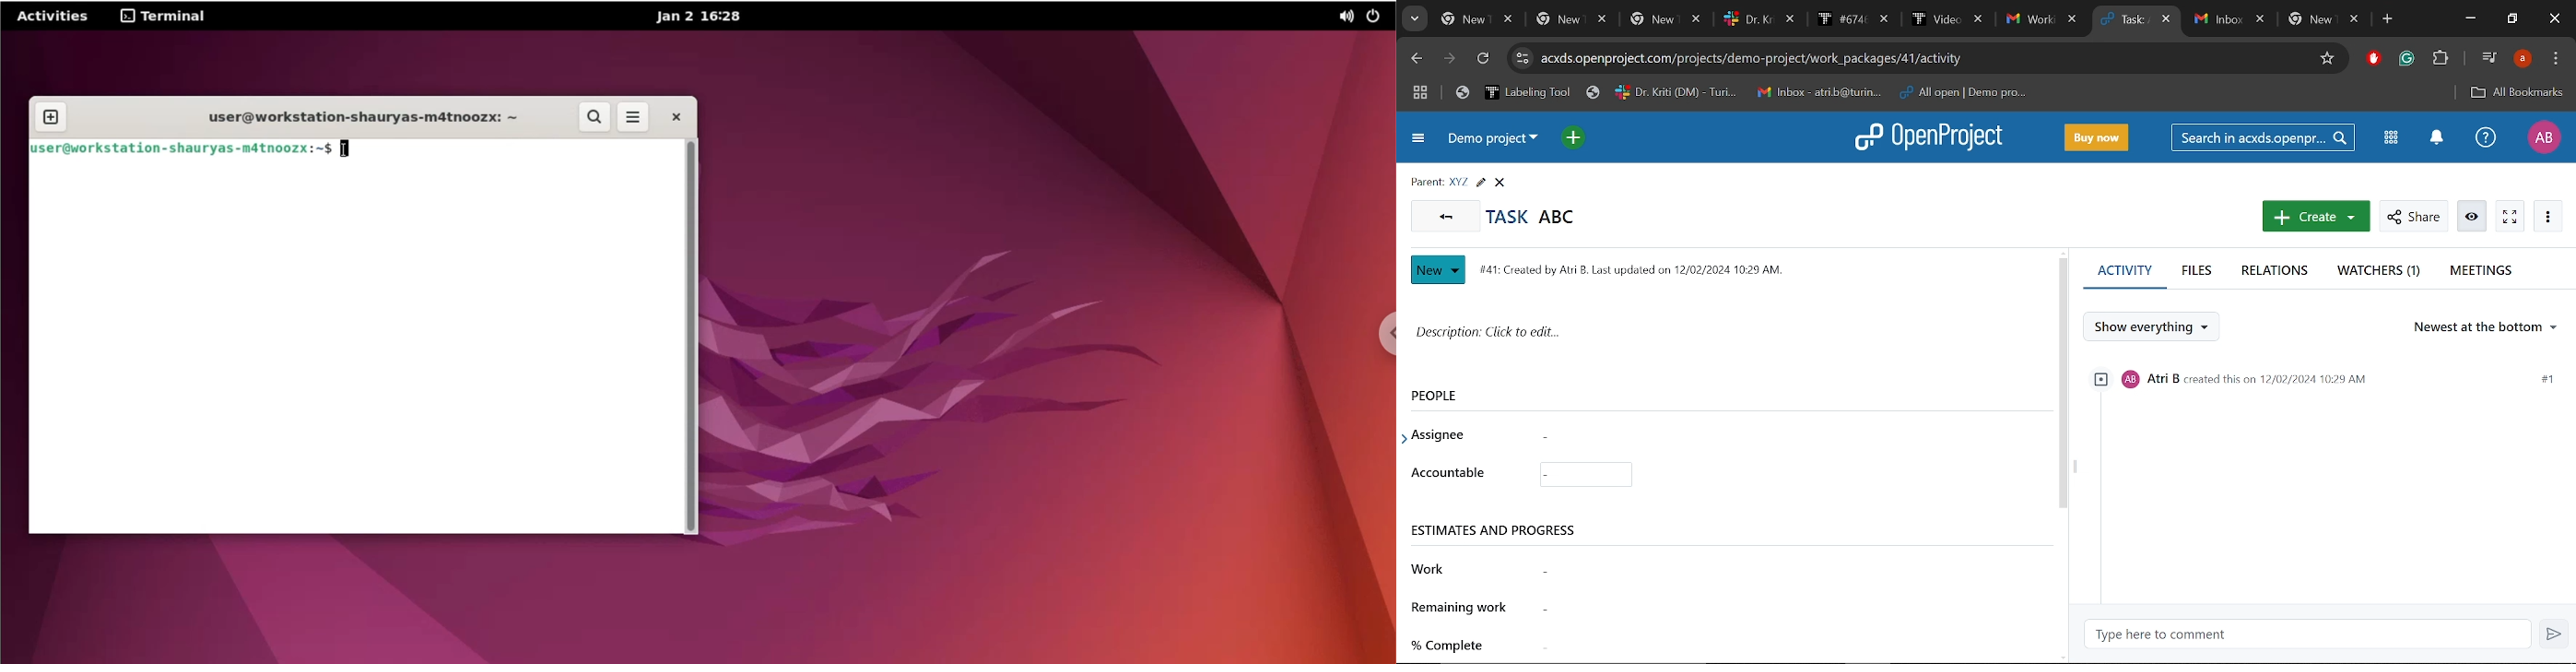 This screenshot has height=672, width=2576. What do you see at coordinates (2548, 215) in the screenshot?
I see `More` at bounding box center [2548, 215].